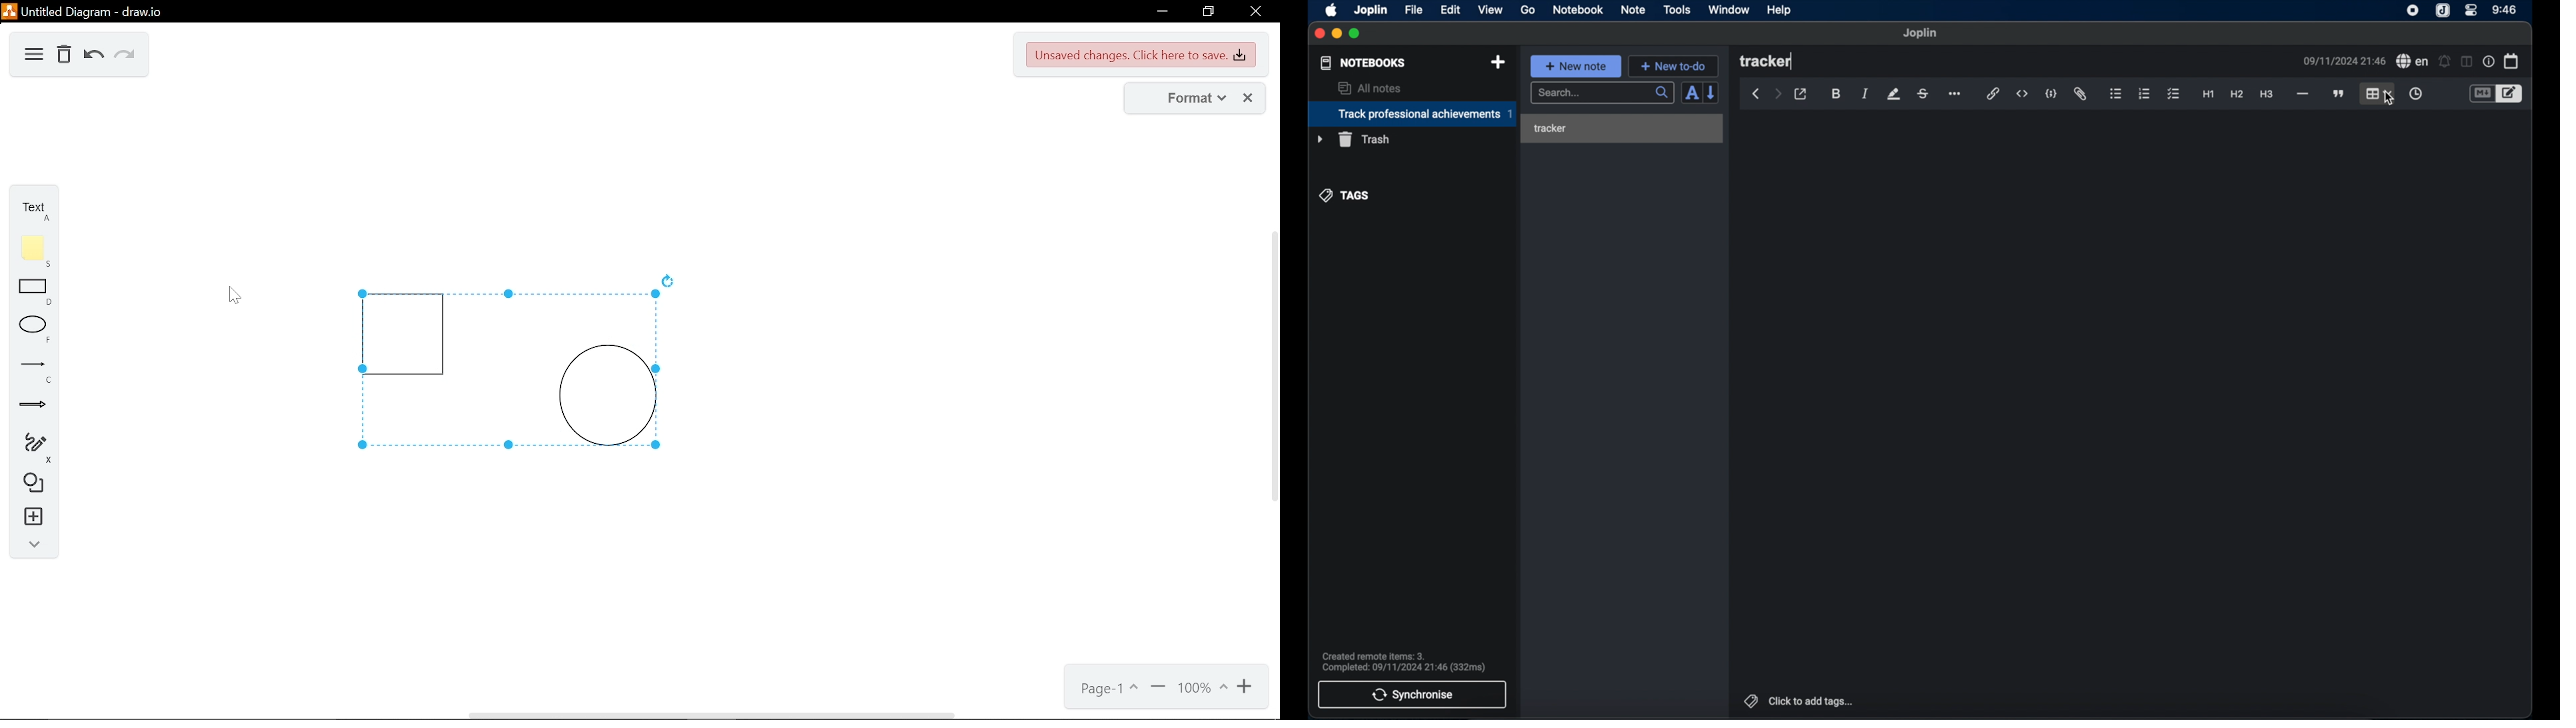 The image size is (2576, 728). Describe the element at coordinates (1413, 9) in the screenshot. I see `file` at that location.